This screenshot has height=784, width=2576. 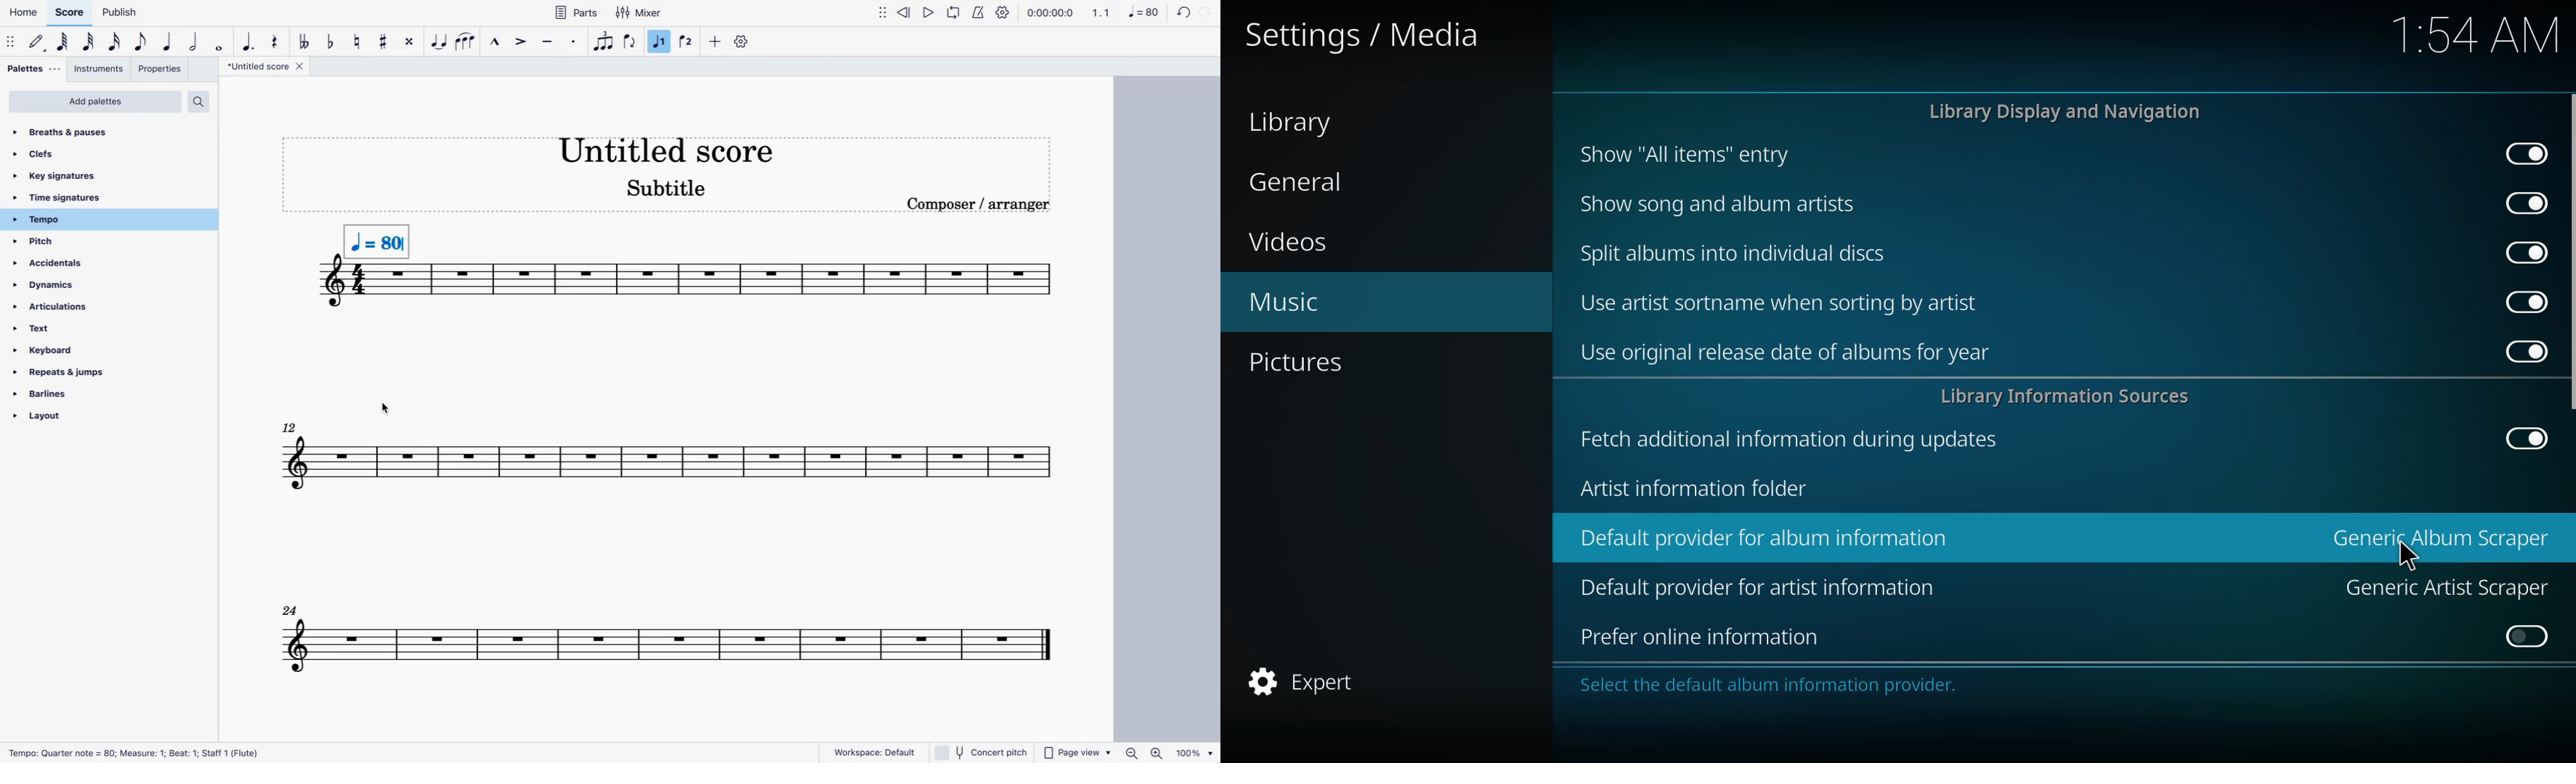 I want to click on instruments, so click(x=100, y=70).